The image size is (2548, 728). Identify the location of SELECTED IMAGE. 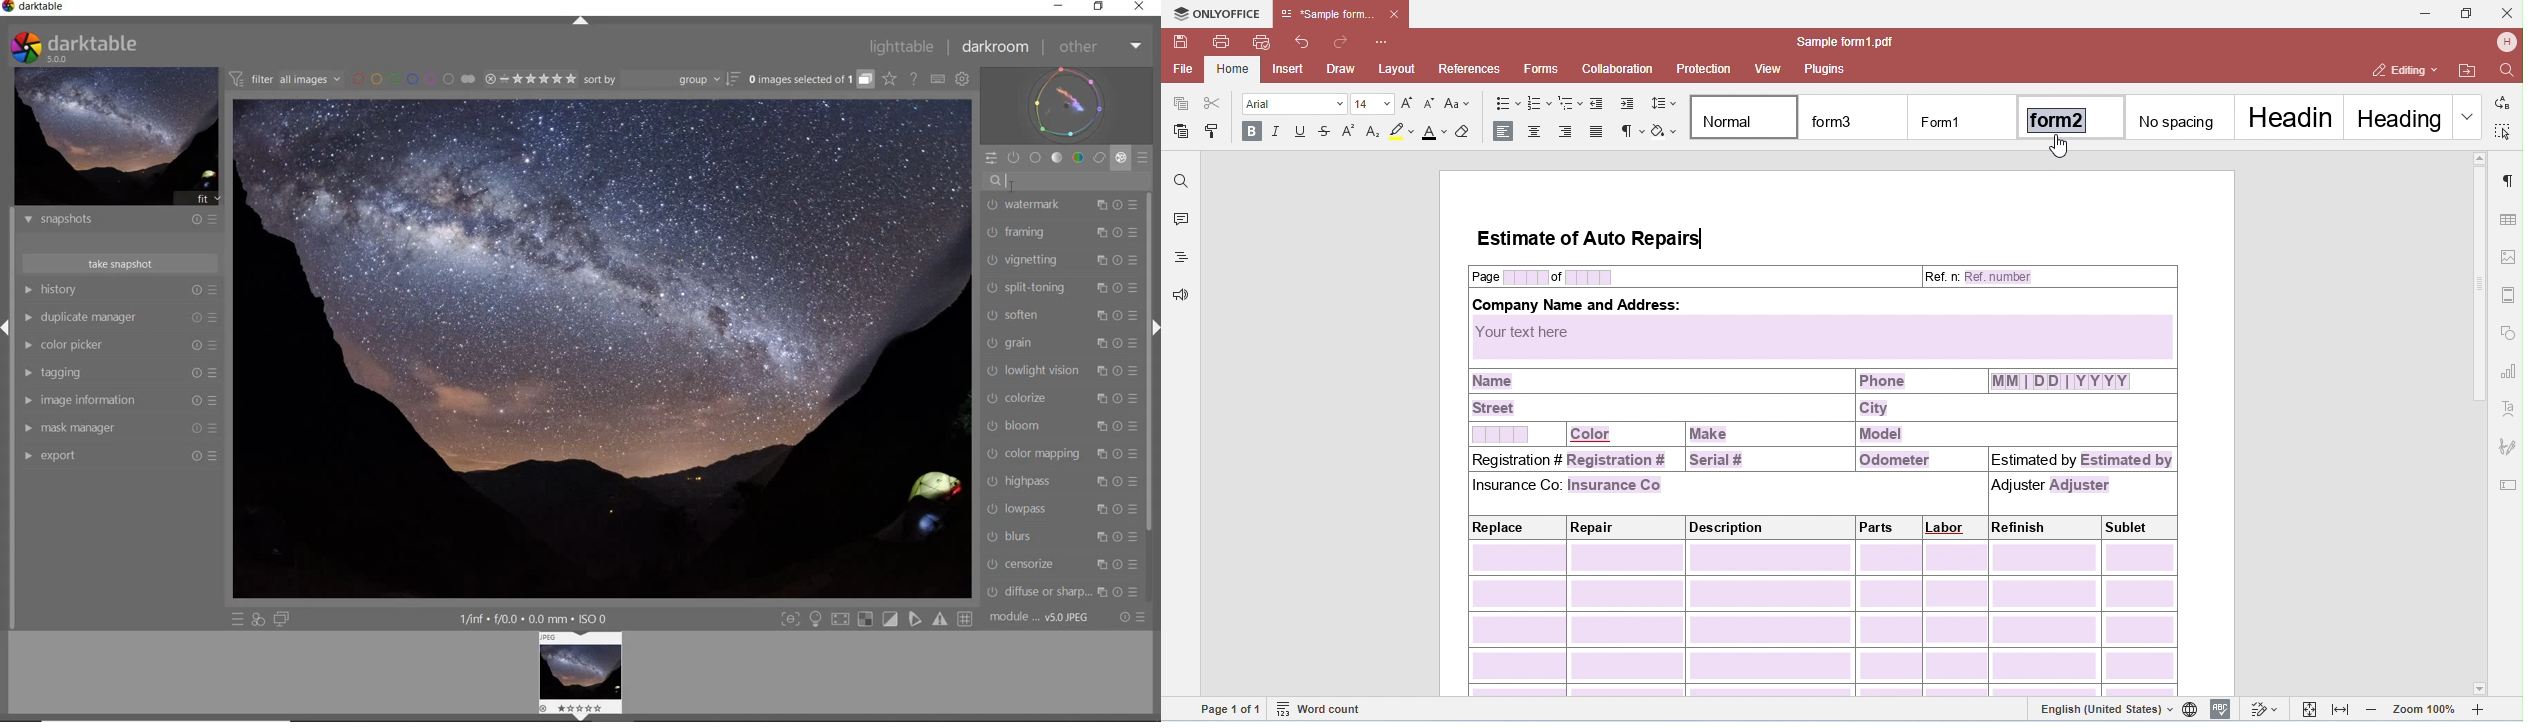
(604, 348).